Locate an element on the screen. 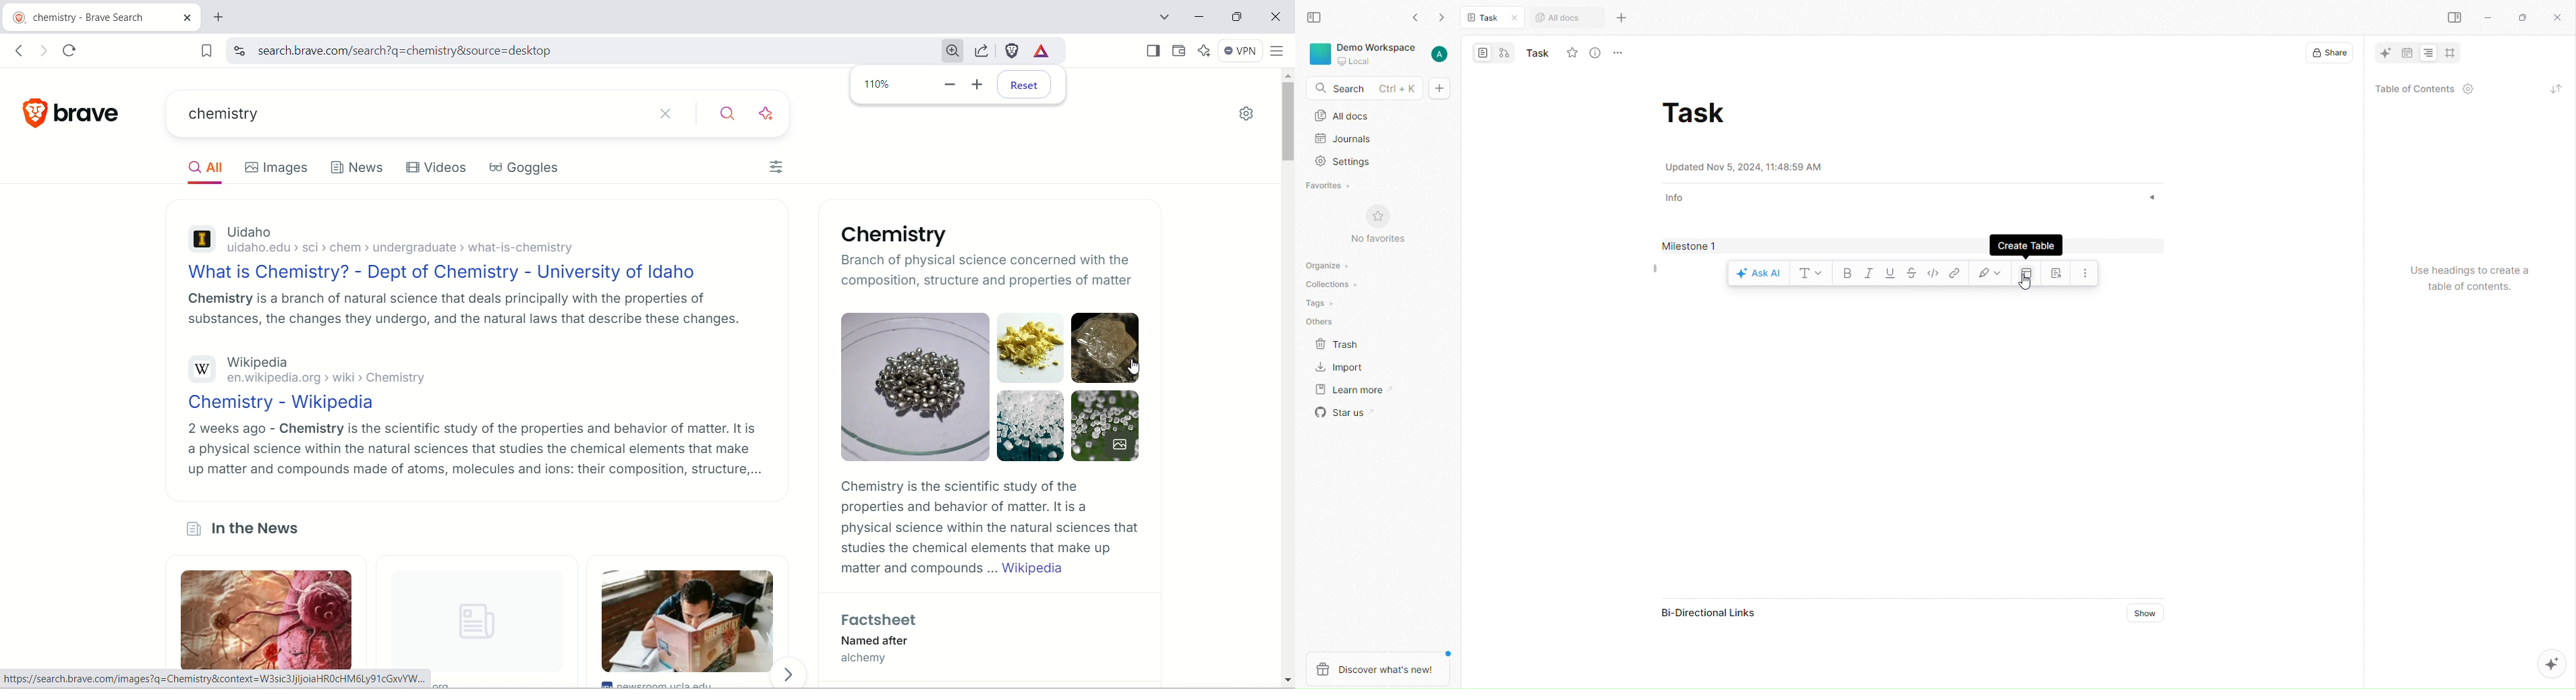 The height and width of the screenshot is (700, 2576). Collections is located at coordinates (1329, 284).